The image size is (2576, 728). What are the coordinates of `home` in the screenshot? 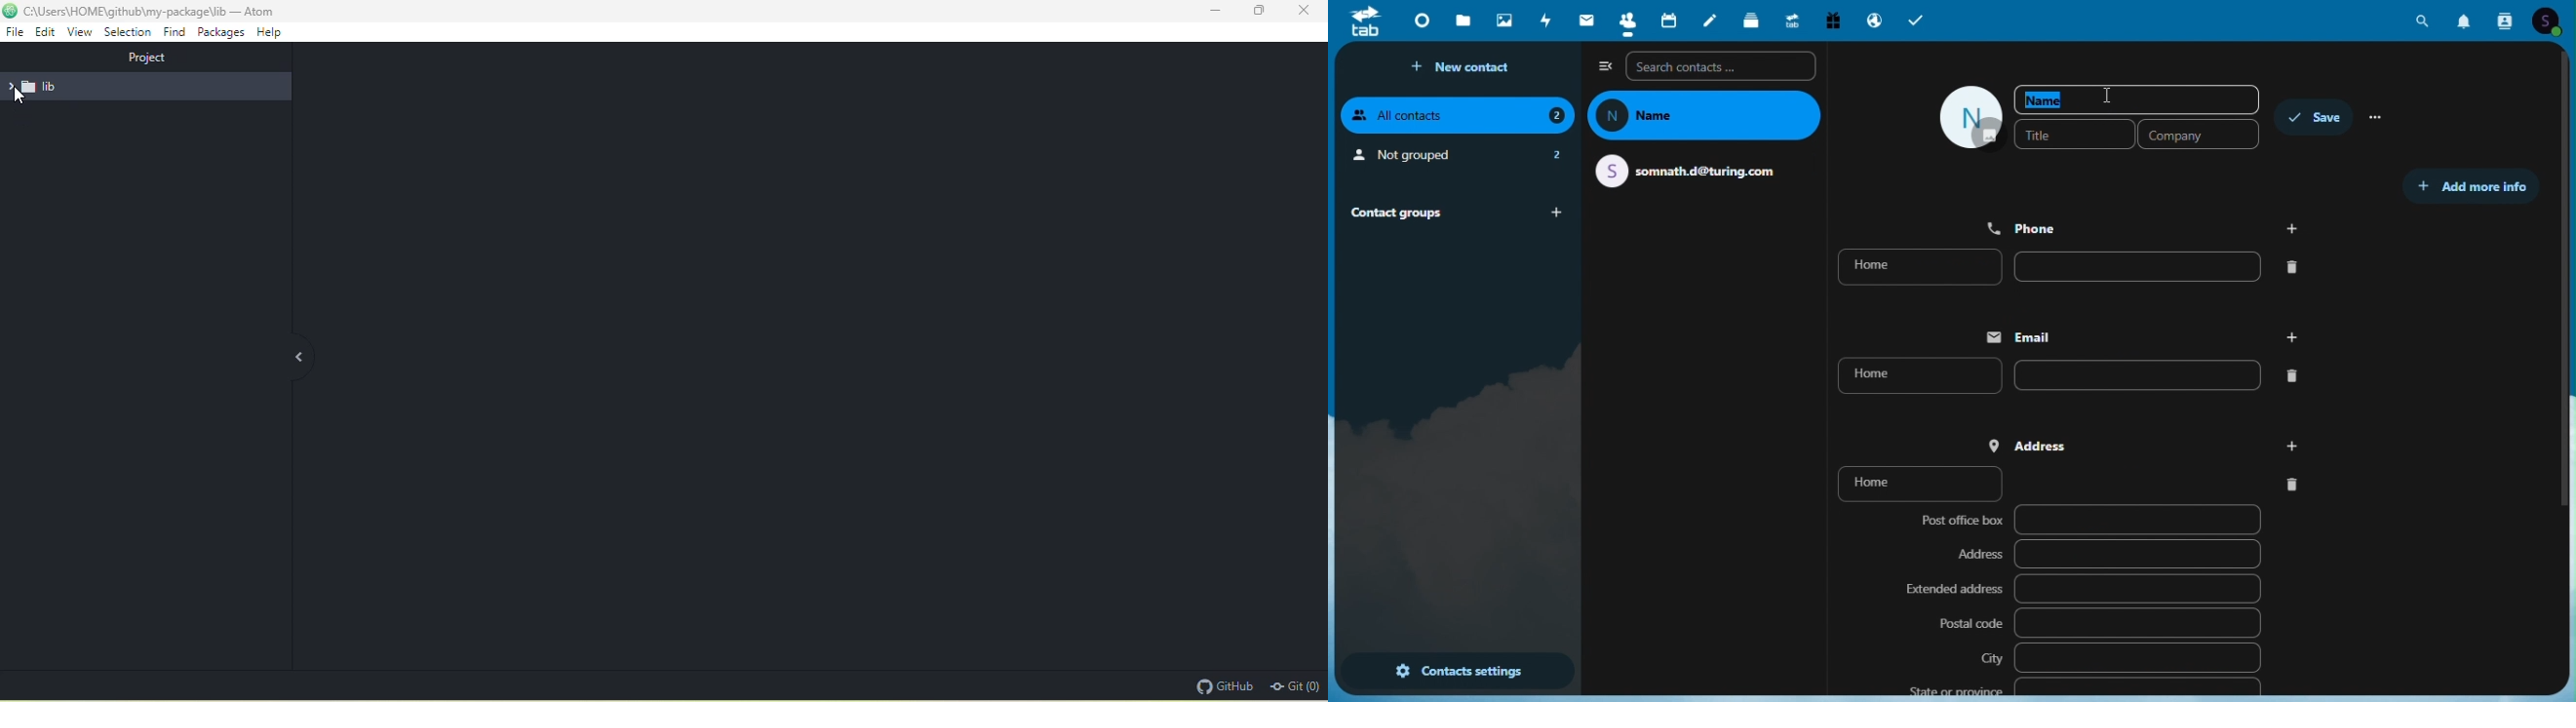 It's located at (2078, 267).